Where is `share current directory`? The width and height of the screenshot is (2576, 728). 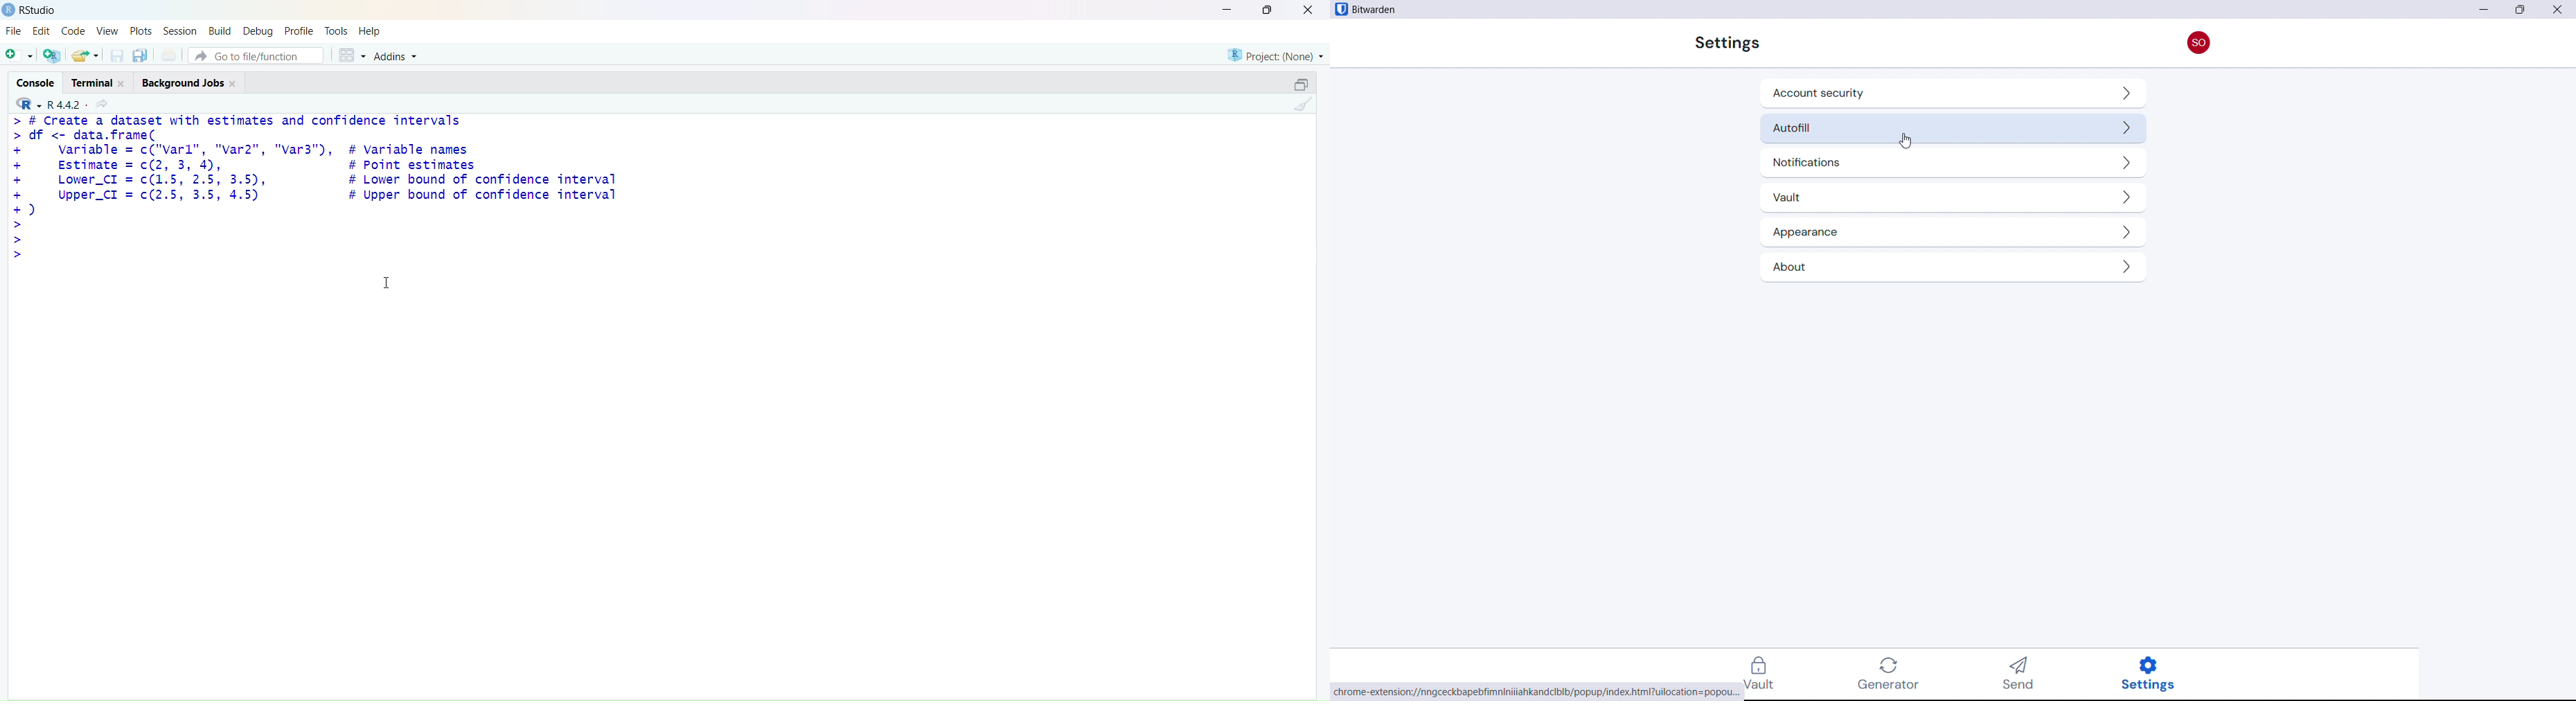 share current directory is located at coordinates (101, 104).